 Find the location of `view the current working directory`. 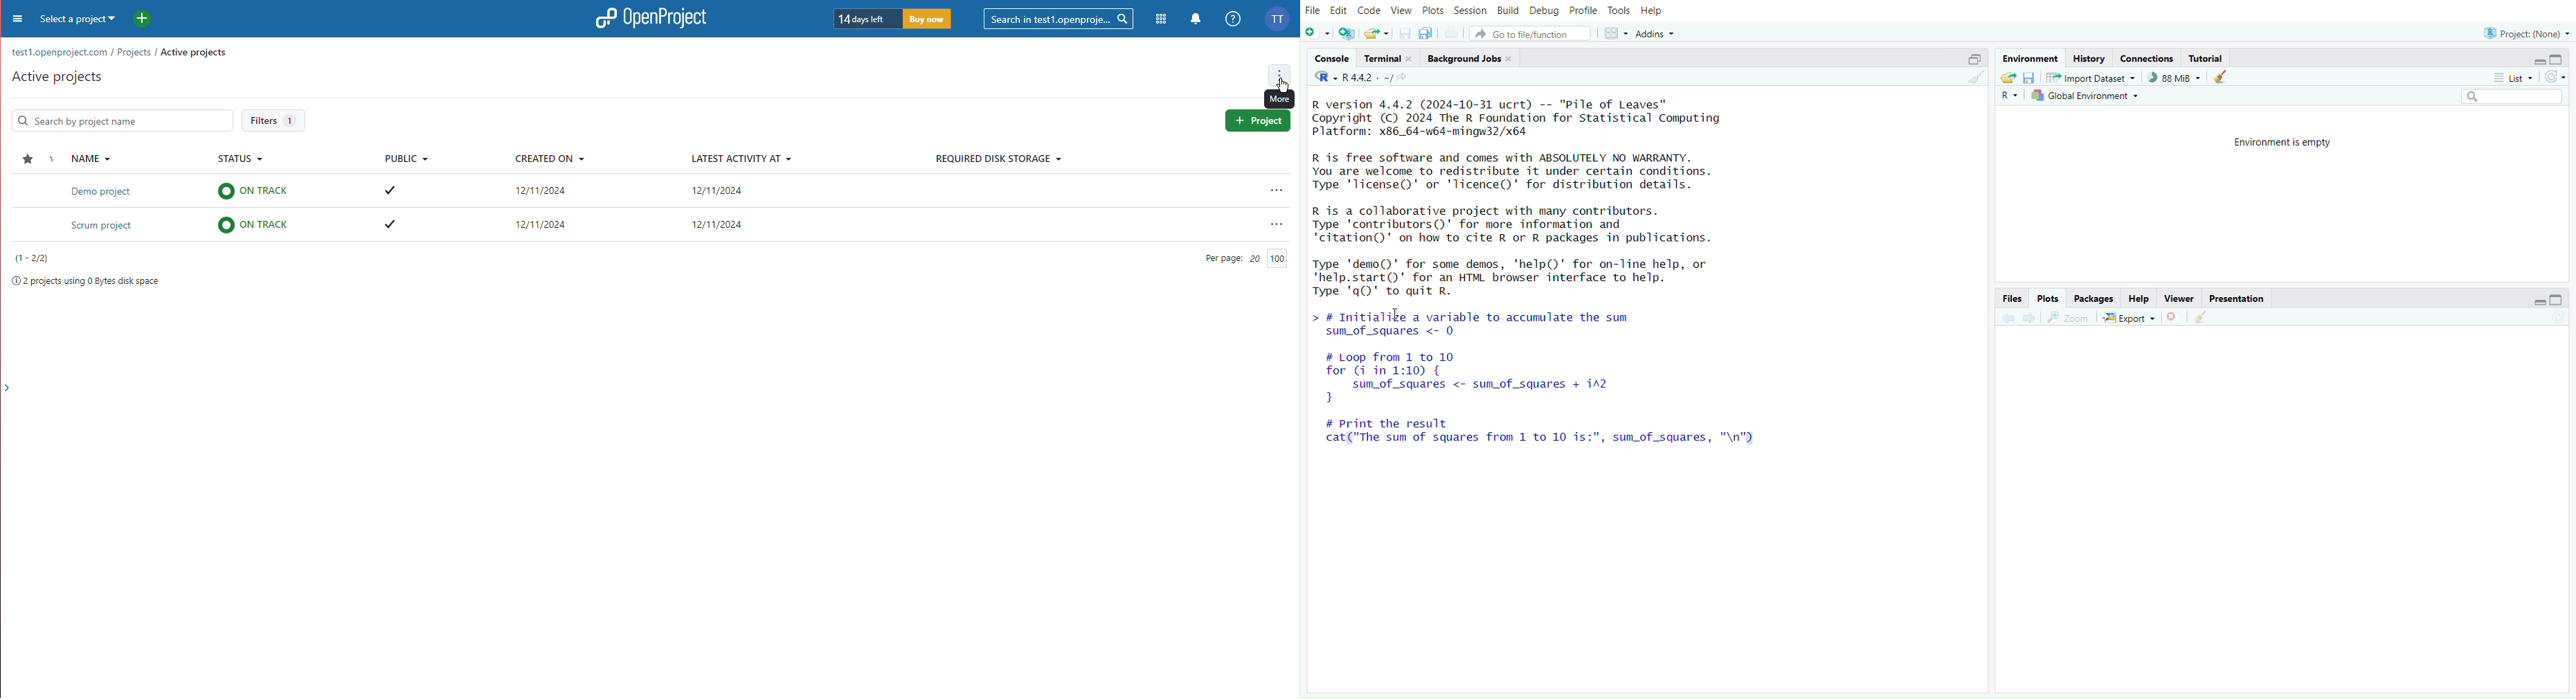

view the current working directory is located at coordinates (1404, 78).